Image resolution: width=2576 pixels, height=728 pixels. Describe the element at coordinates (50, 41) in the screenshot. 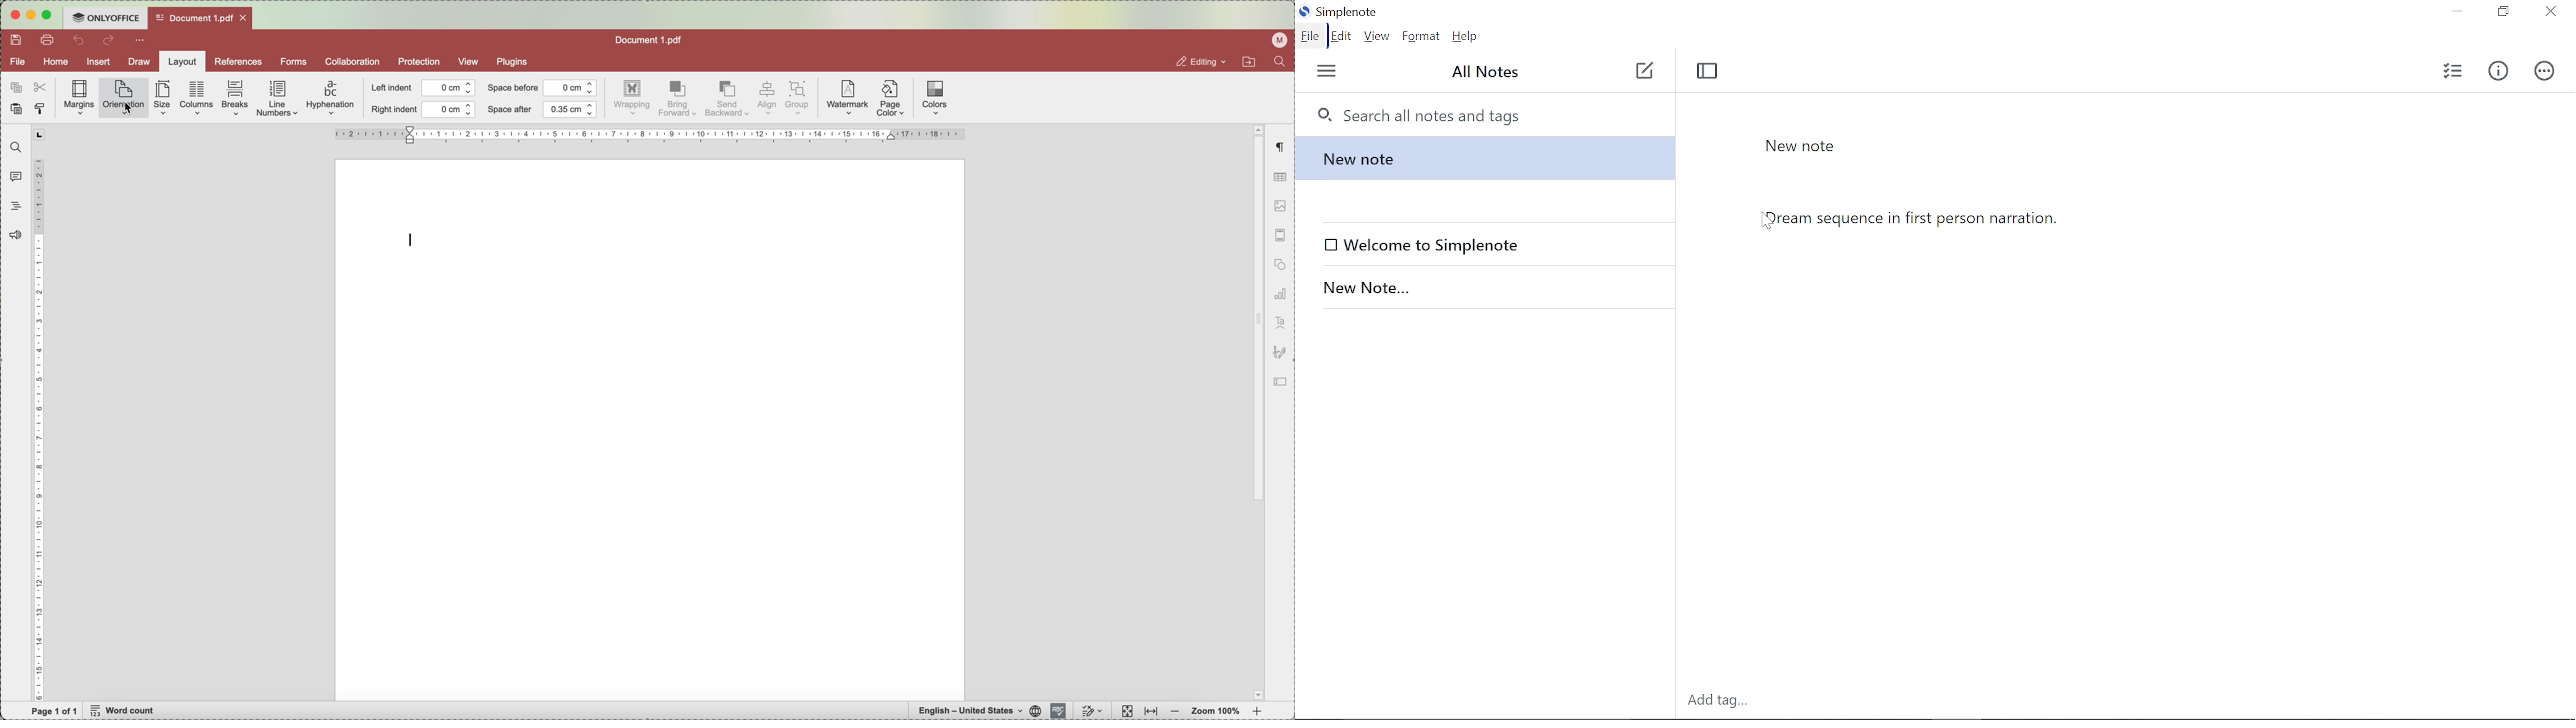

I see `print` at that location.